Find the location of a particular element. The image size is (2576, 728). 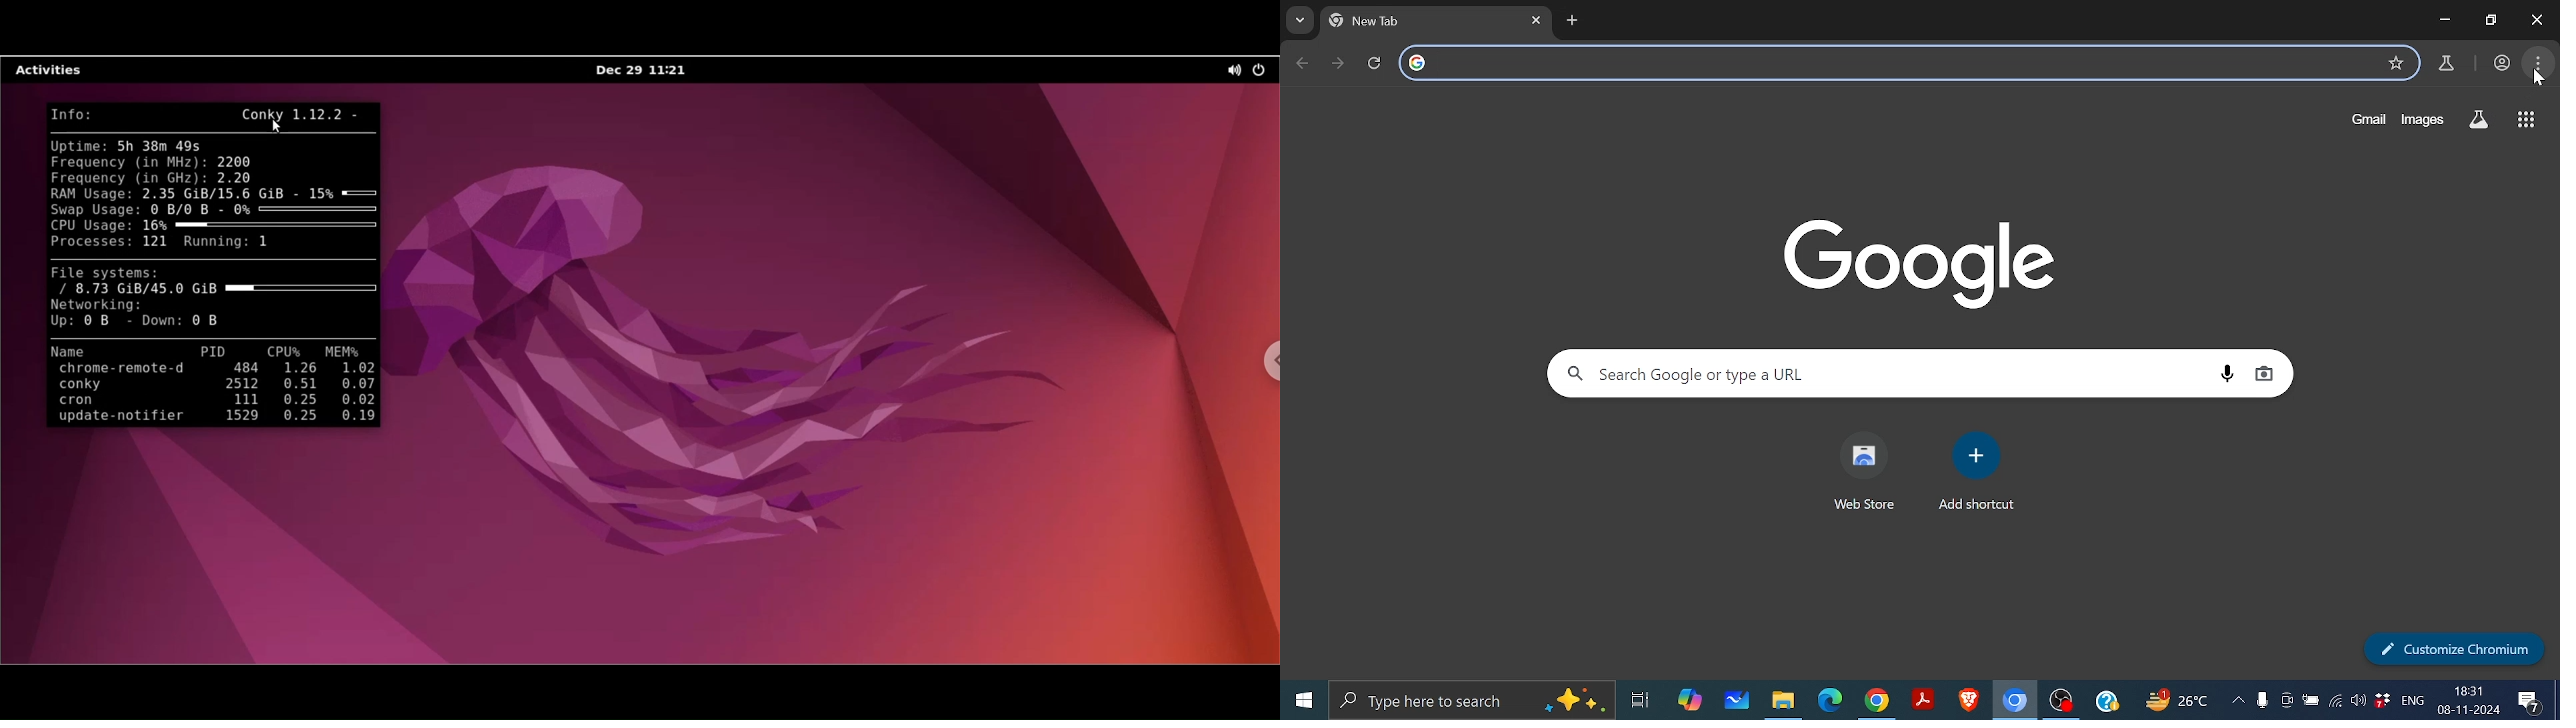

weather is located at coordinates (2179, 703).